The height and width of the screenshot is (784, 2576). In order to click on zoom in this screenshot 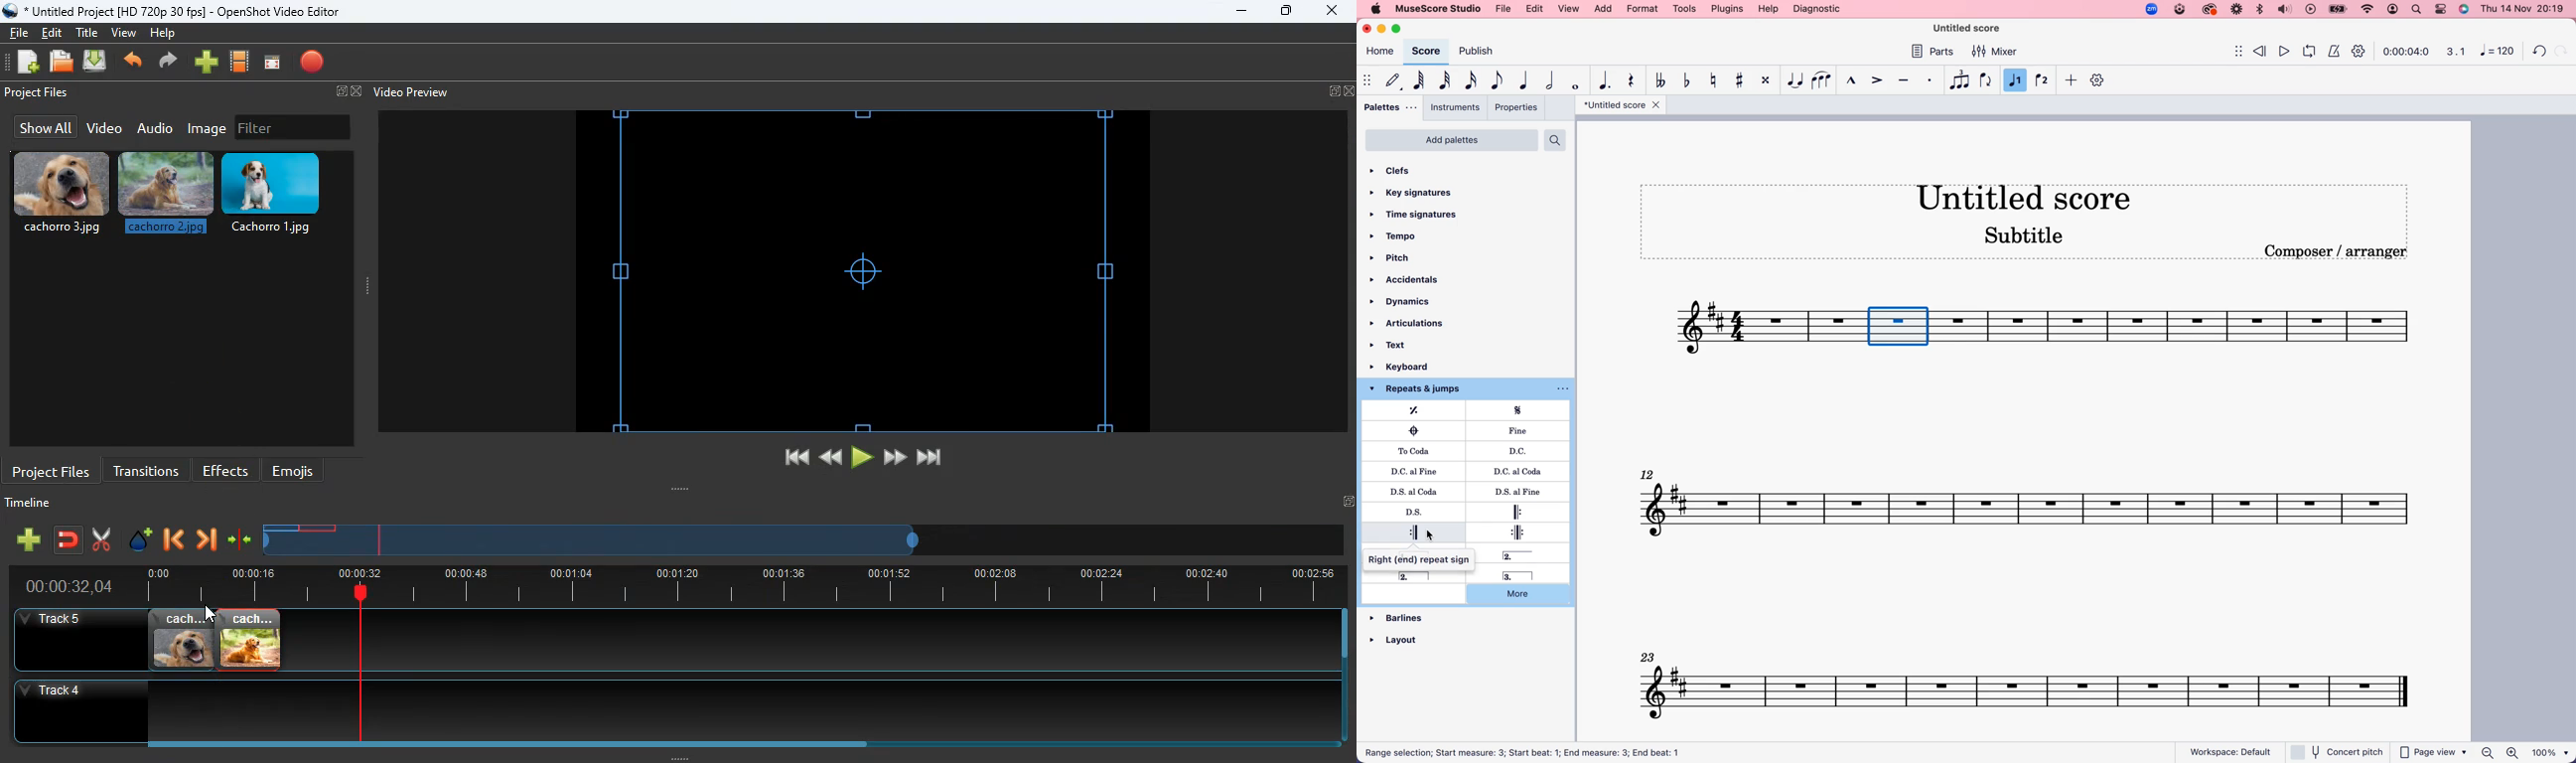, I will do `click(2526, 753)`.